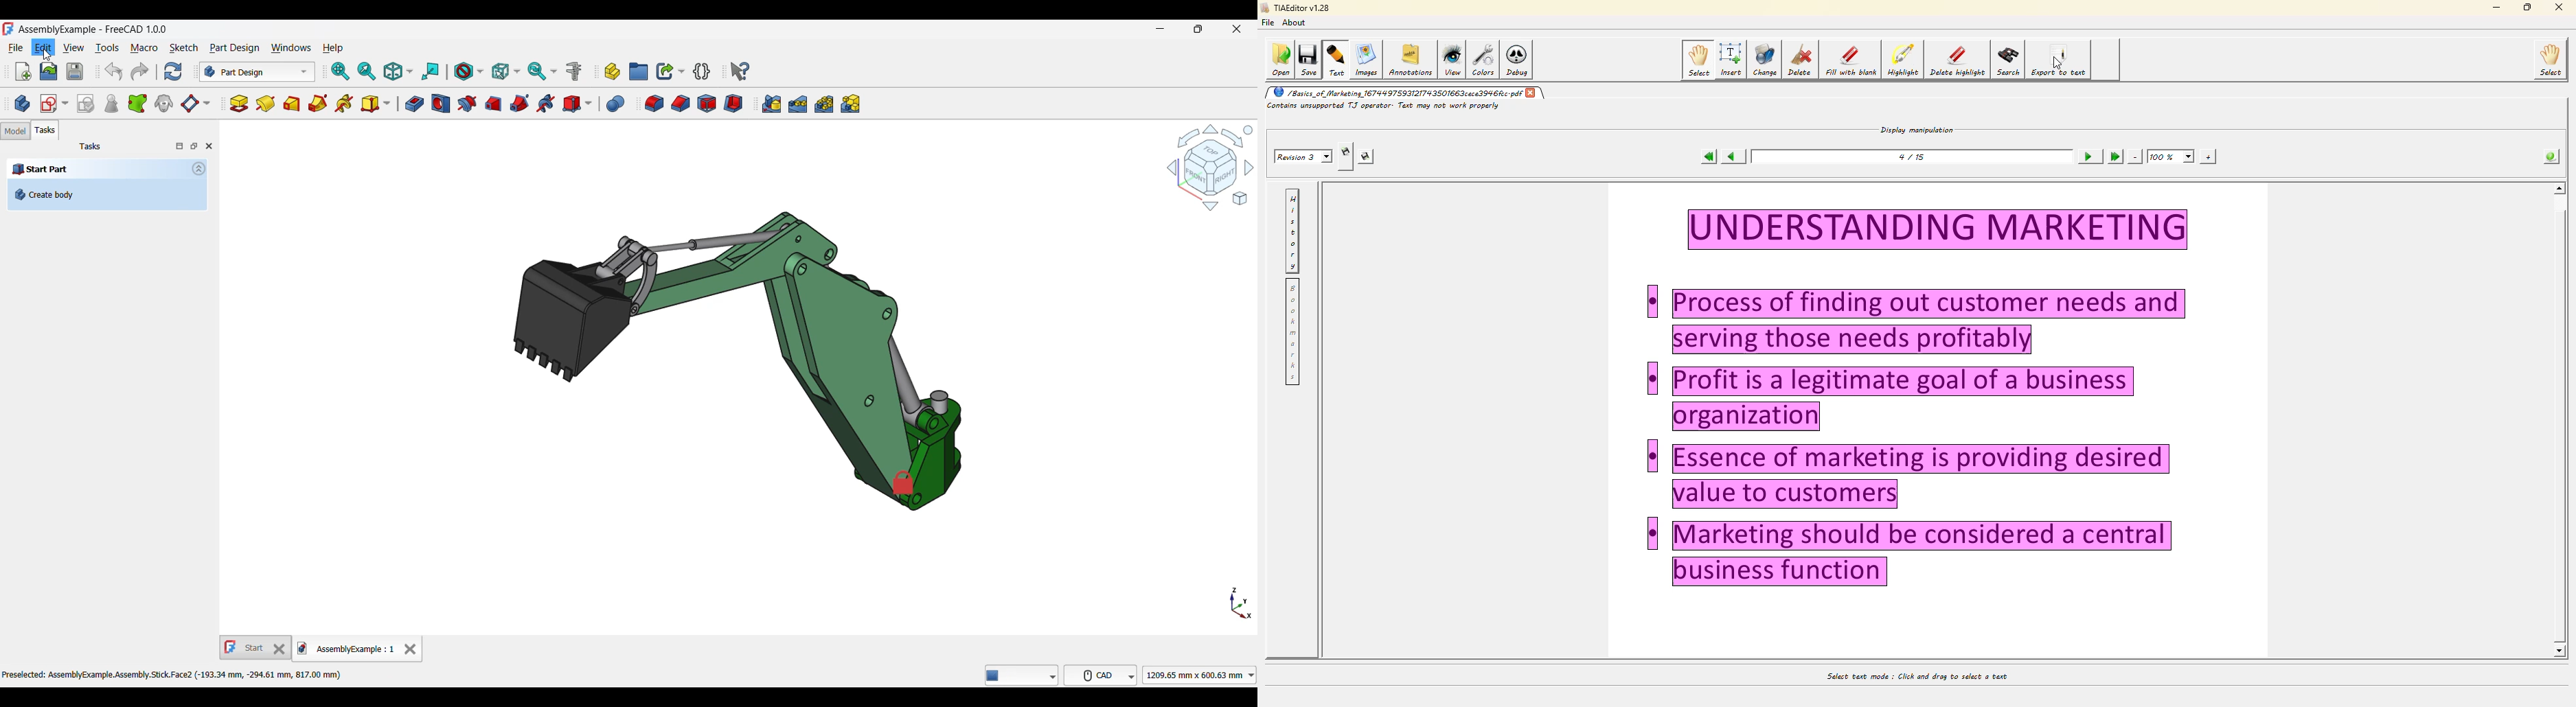 The height and width of the screenshot is (728, 2576). What do you see at coordinates (318, 103) in the screenshot?
I see `Additive pipe` at bounding box center [318, 103].